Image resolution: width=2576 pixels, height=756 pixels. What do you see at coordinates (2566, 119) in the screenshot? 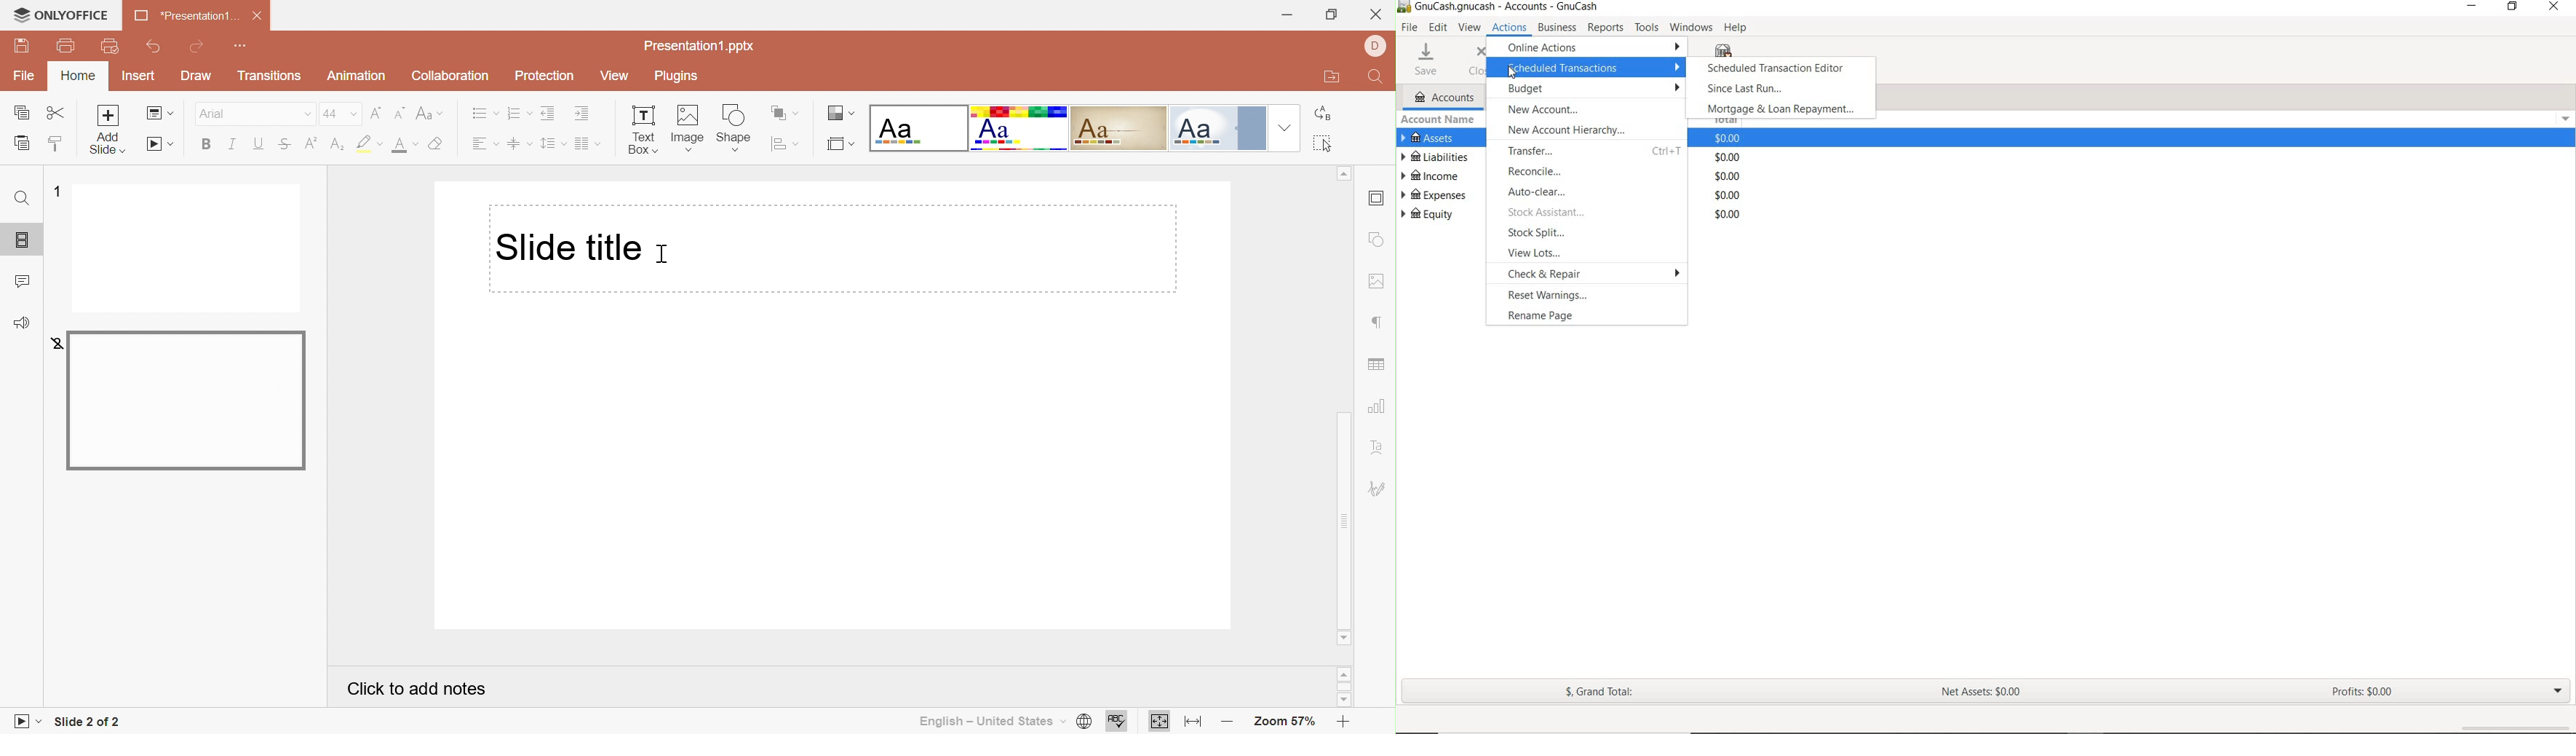
I see `Drop-down ` at bounding box center [2566, 119].